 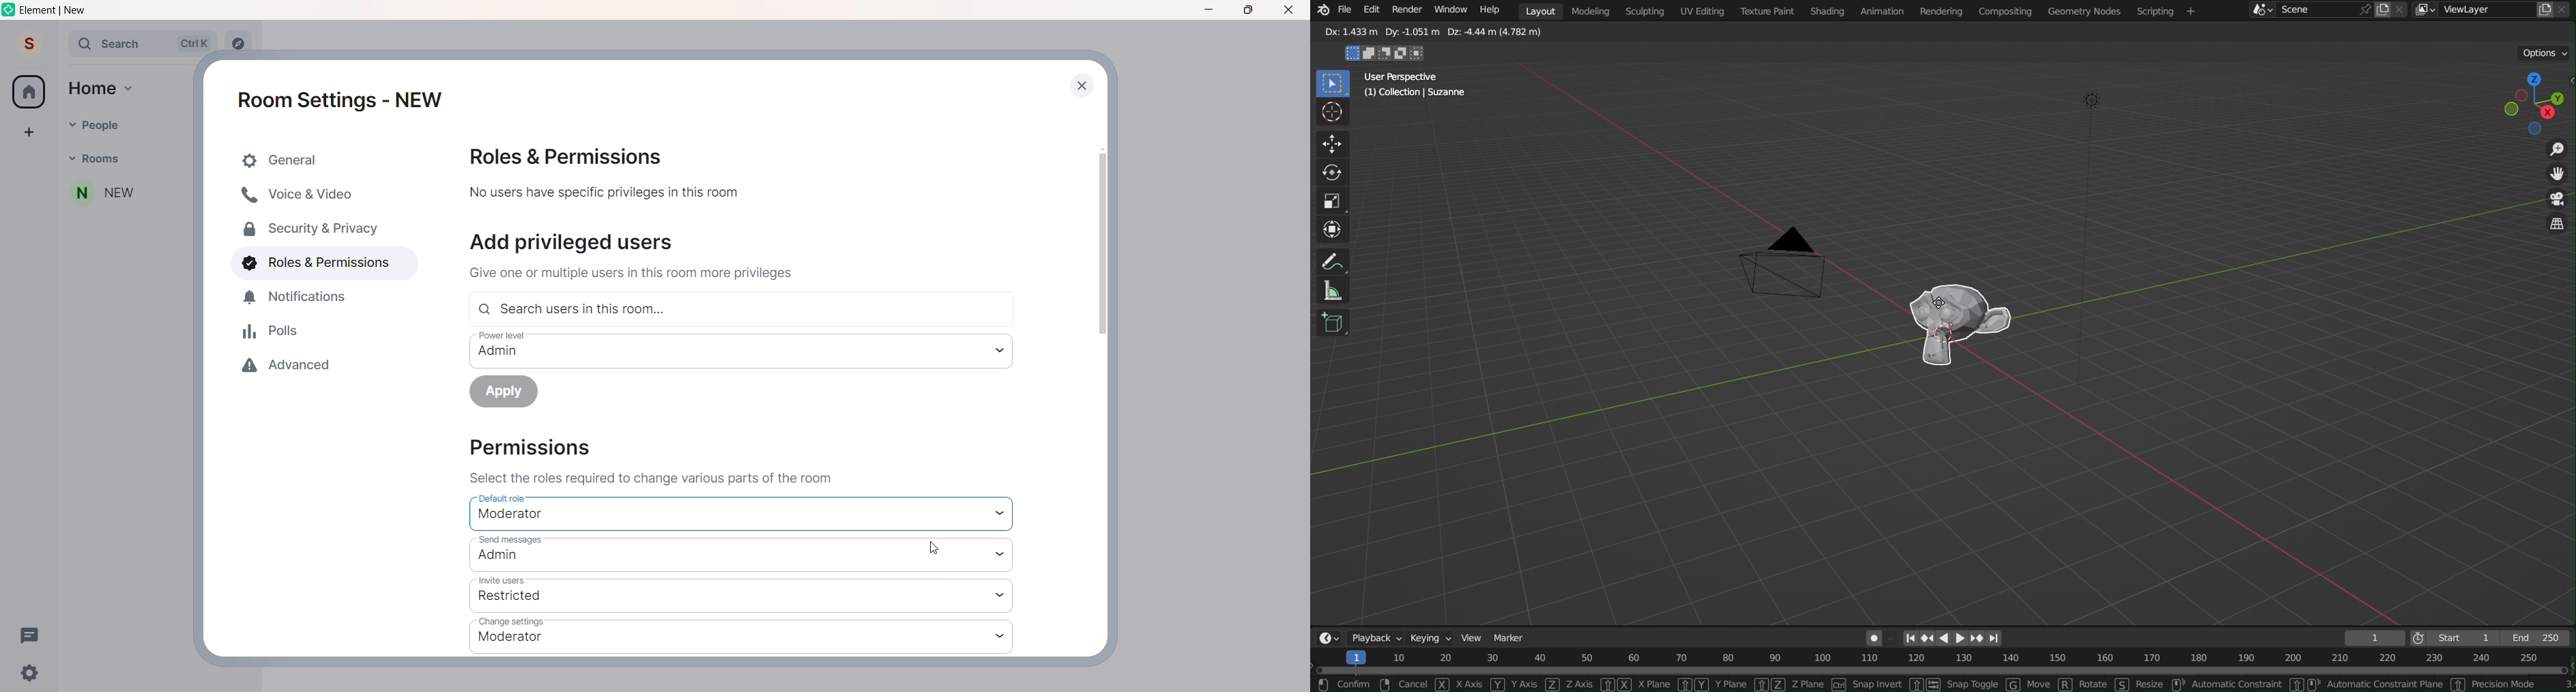 I want to click on Viewport, so click(x=2538, y=103).